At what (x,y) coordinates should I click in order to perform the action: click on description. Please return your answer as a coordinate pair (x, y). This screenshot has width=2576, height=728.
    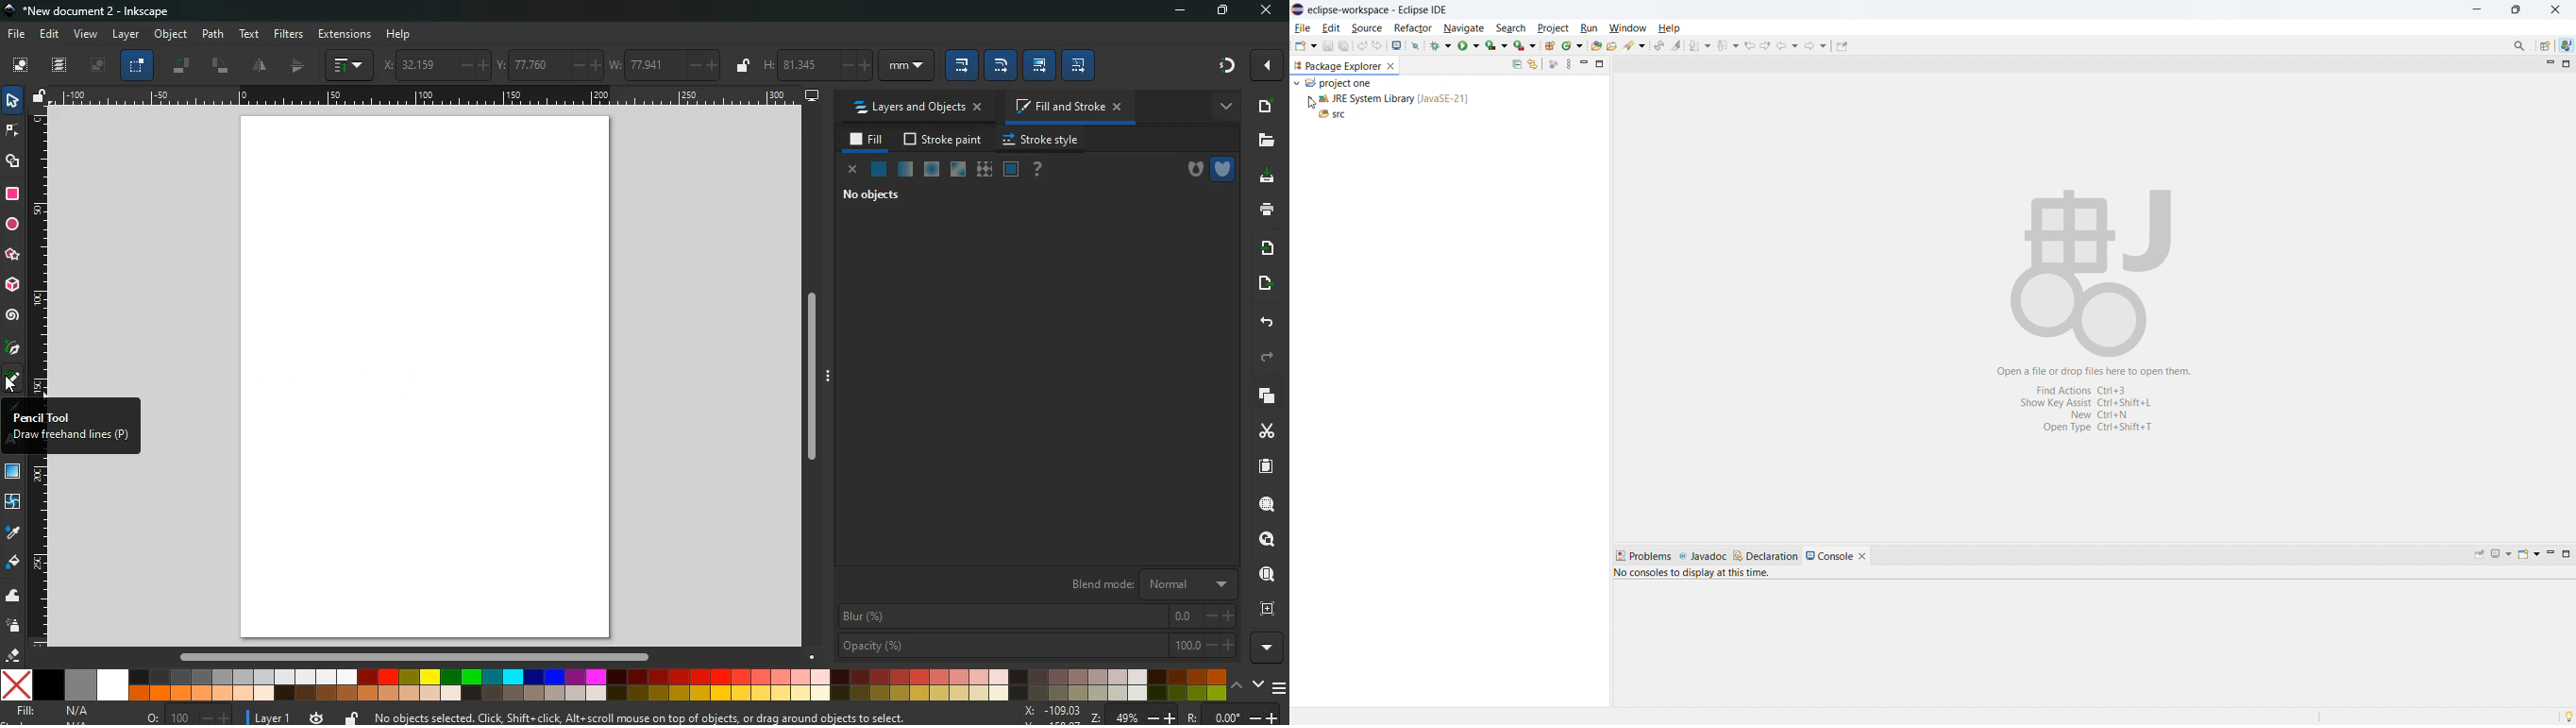
    Looking at the image, I should click on (71, 427).